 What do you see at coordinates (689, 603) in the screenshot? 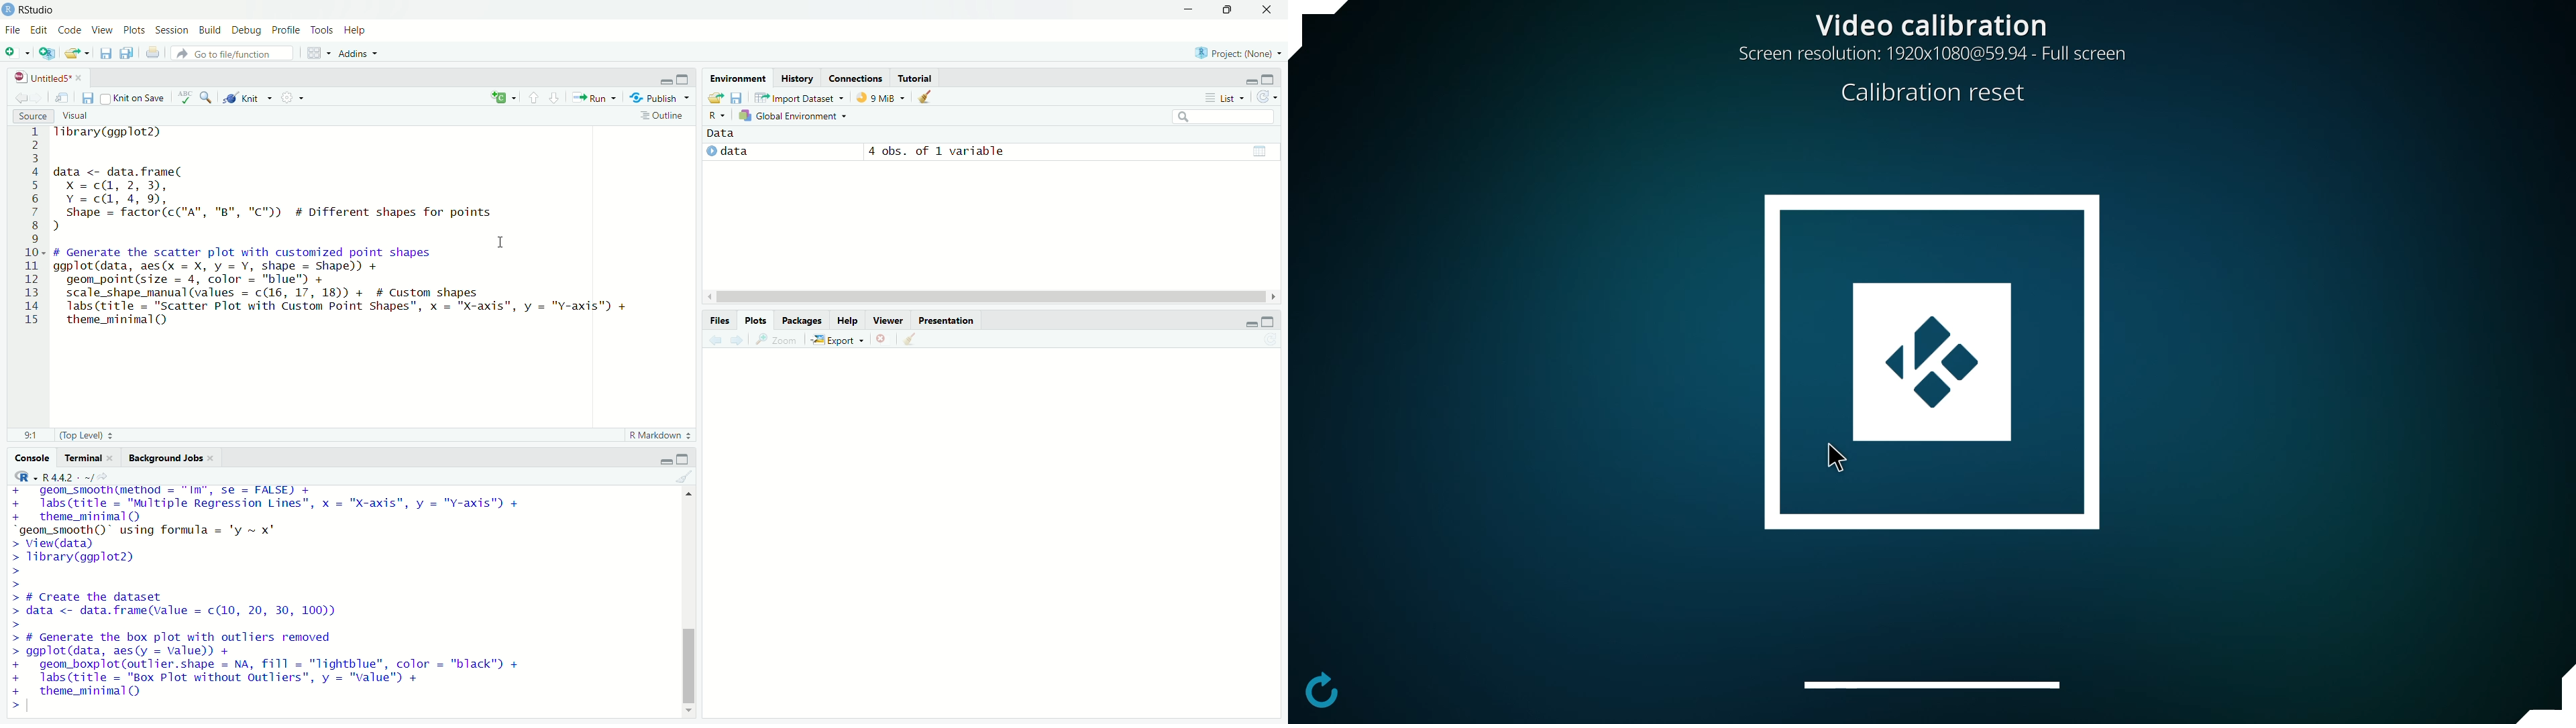
I see `vertical scroll bar` at bounding box center [689, 603].